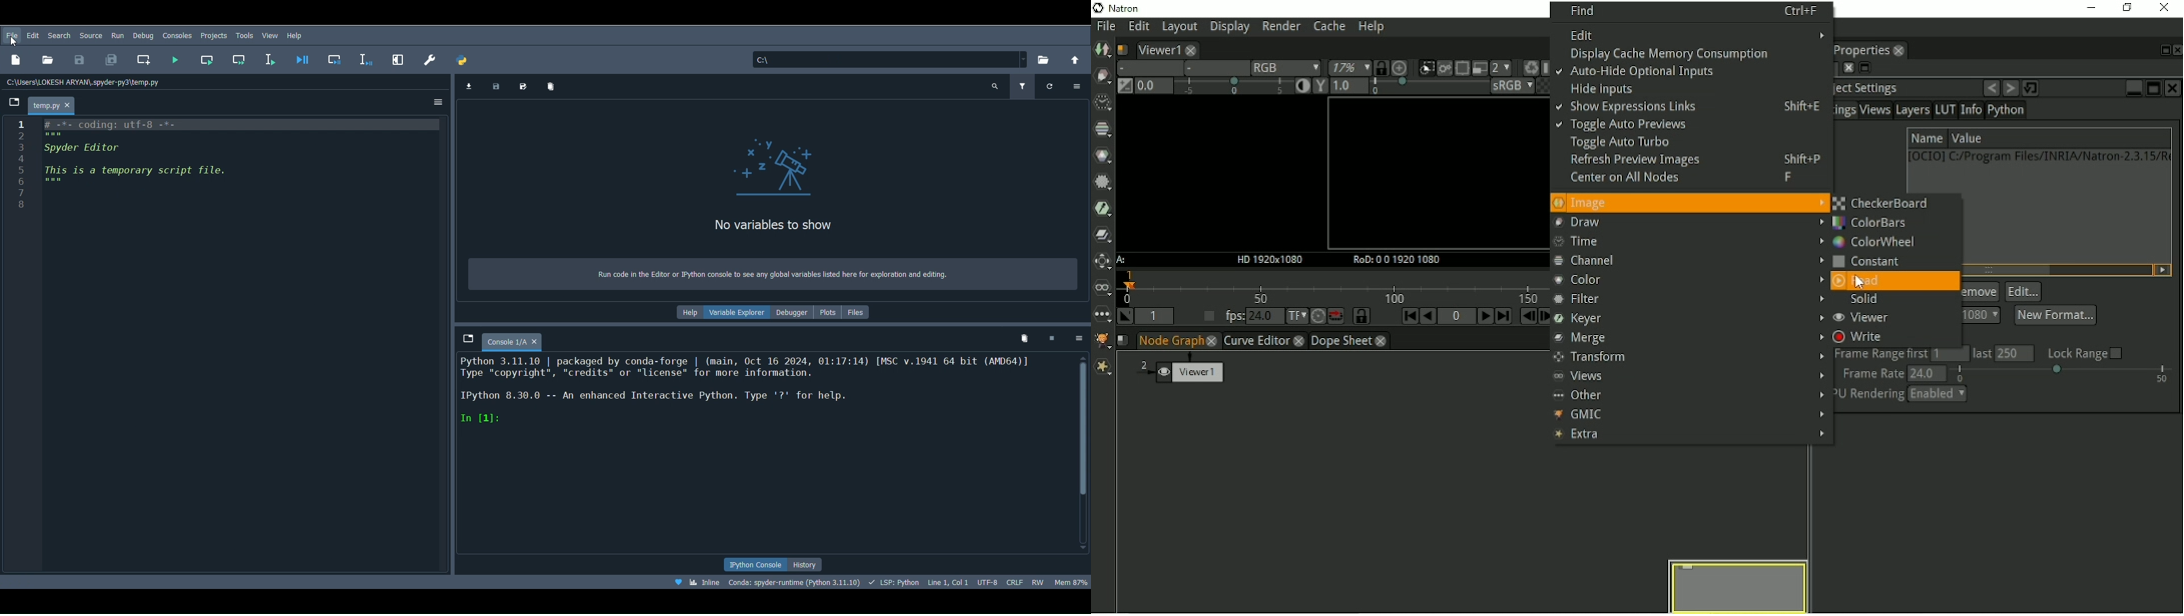  What do you see at coordinates (1077, 59) in the screenshot?
I see `Change to parent directory` at bounding box center [1077, 59].